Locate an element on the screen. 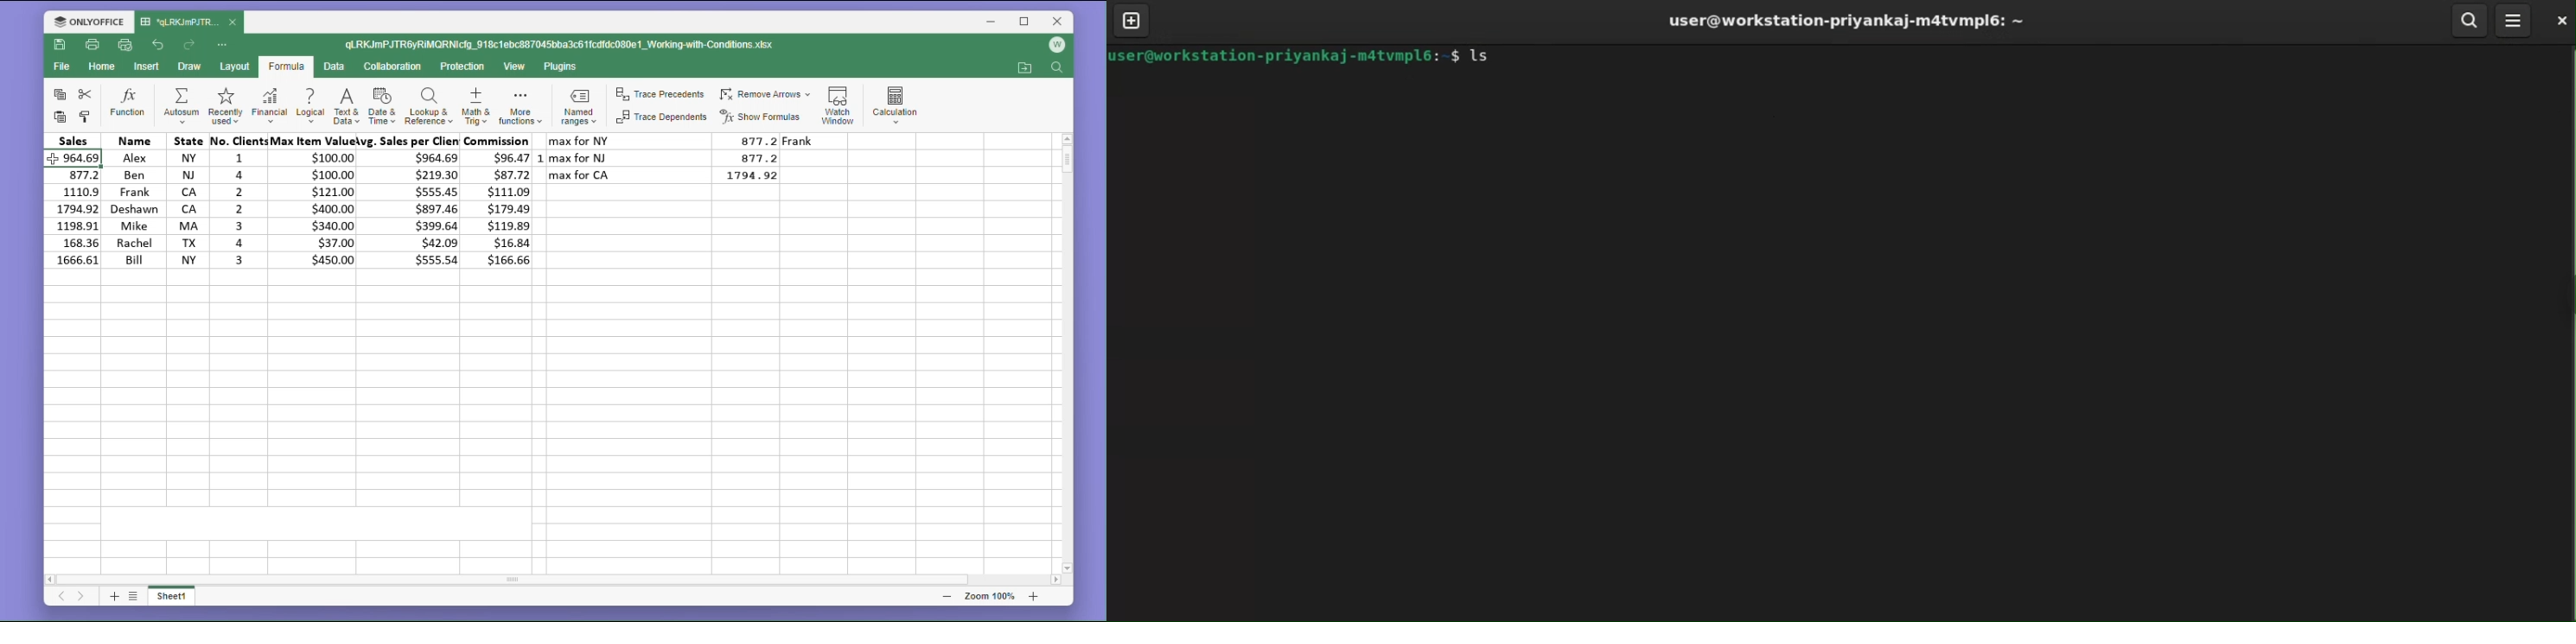 This screenshot has height=644, width=2576. find is located at coordinates (1059, 69).